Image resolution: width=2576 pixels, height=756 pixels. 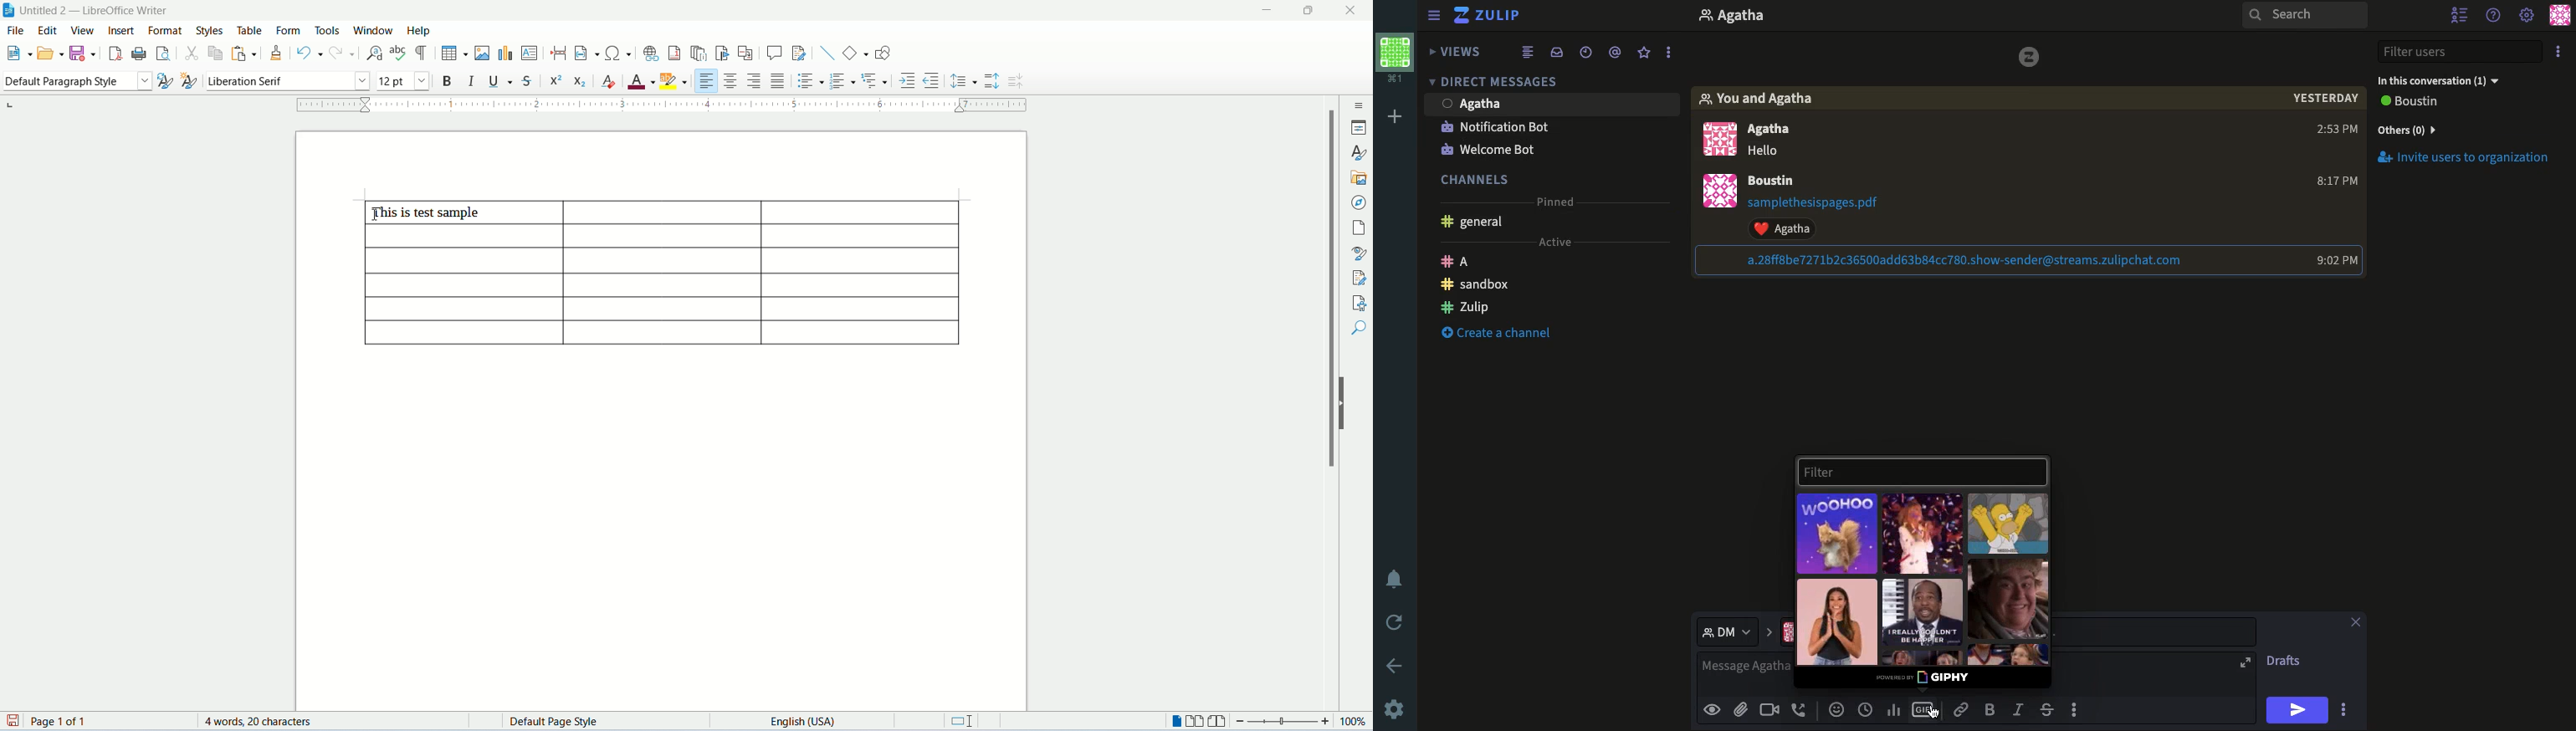 I want to click on Go back, so click(x=1396, y=665).